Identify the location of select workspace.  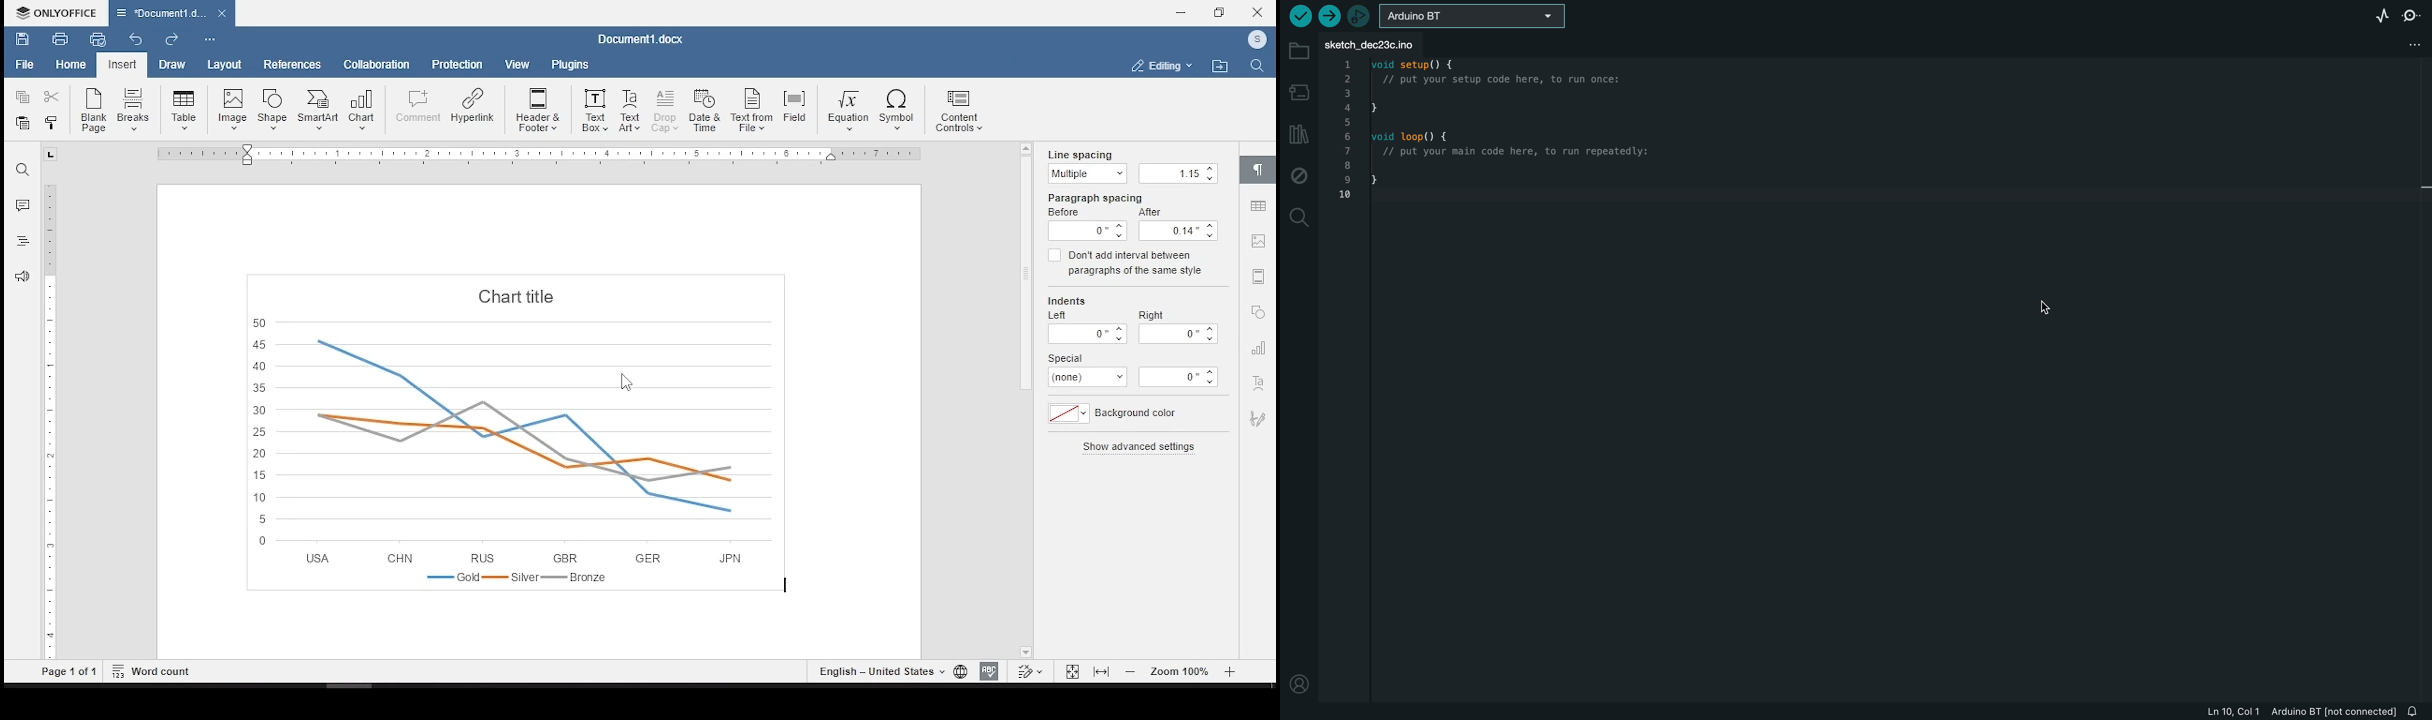
(1161, 67).